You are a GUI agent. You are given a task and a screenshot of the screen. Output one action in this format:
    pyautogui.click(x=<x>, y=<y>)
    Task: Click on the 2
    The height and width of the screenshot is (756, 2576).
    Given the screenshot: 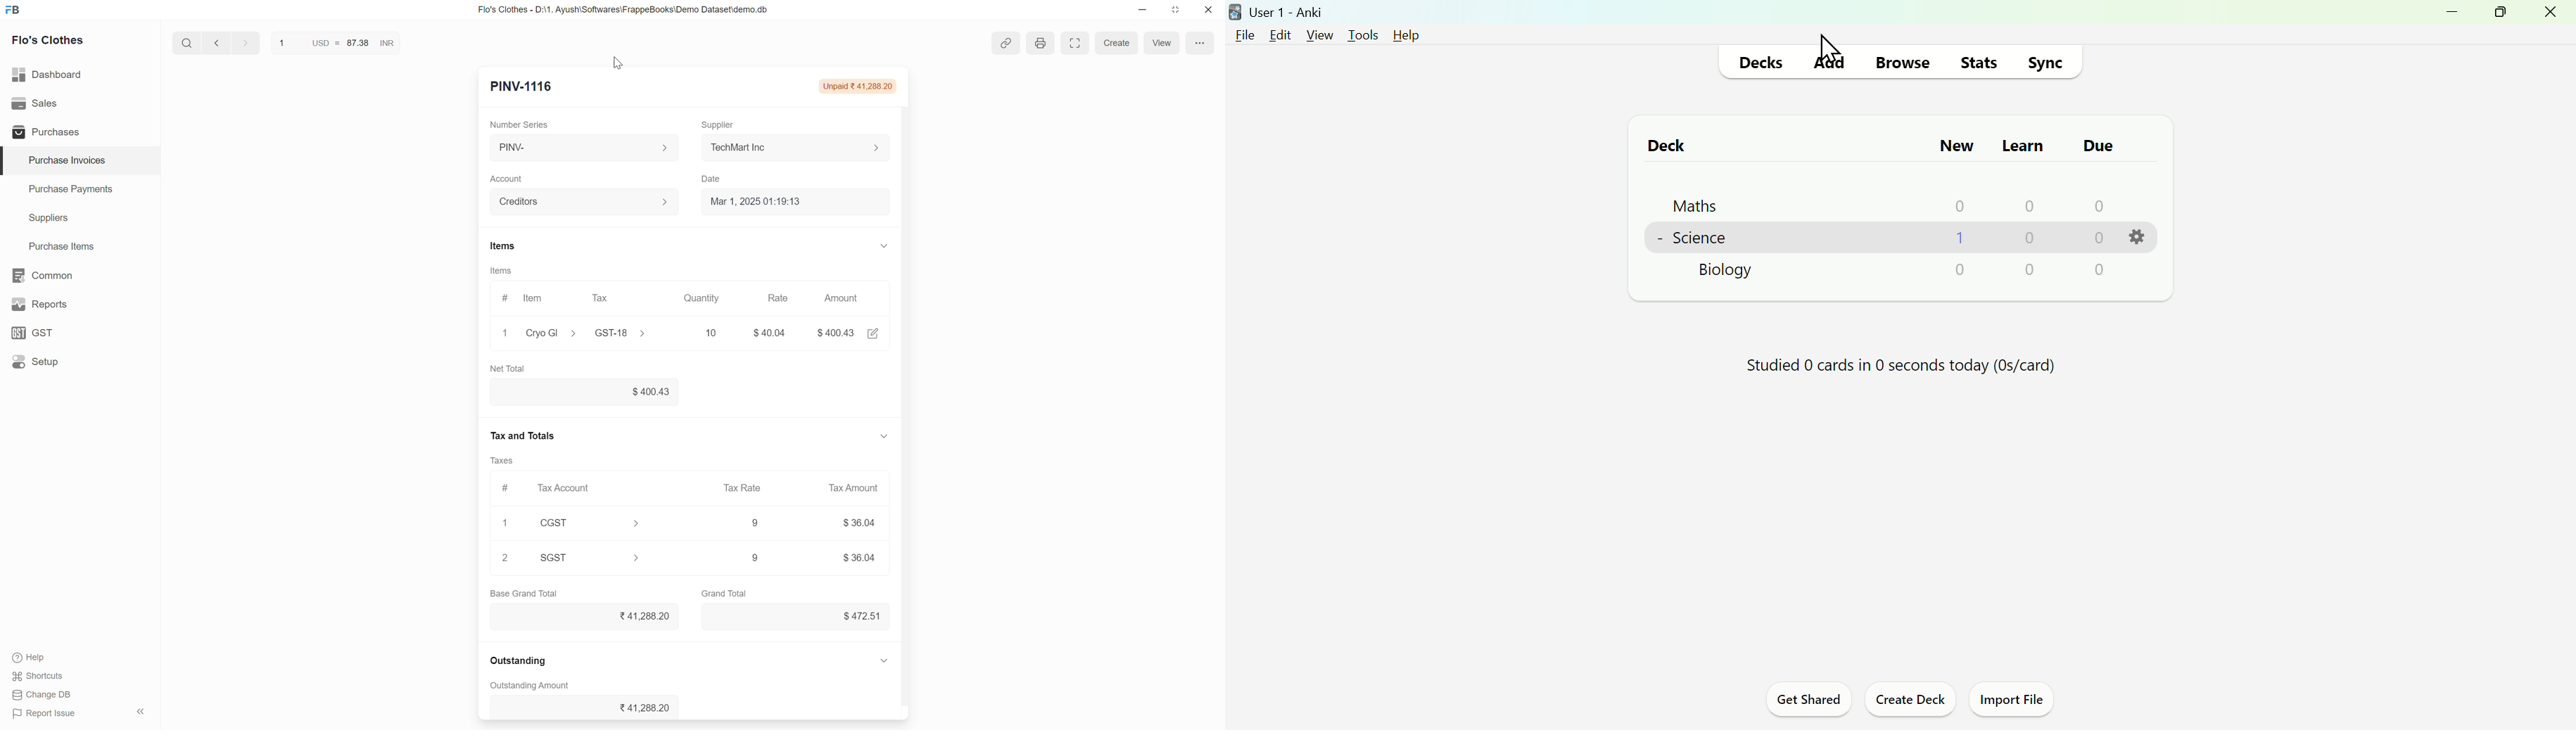 What is the action you would take?
    pyautogui.click(x=507, y=557)
    